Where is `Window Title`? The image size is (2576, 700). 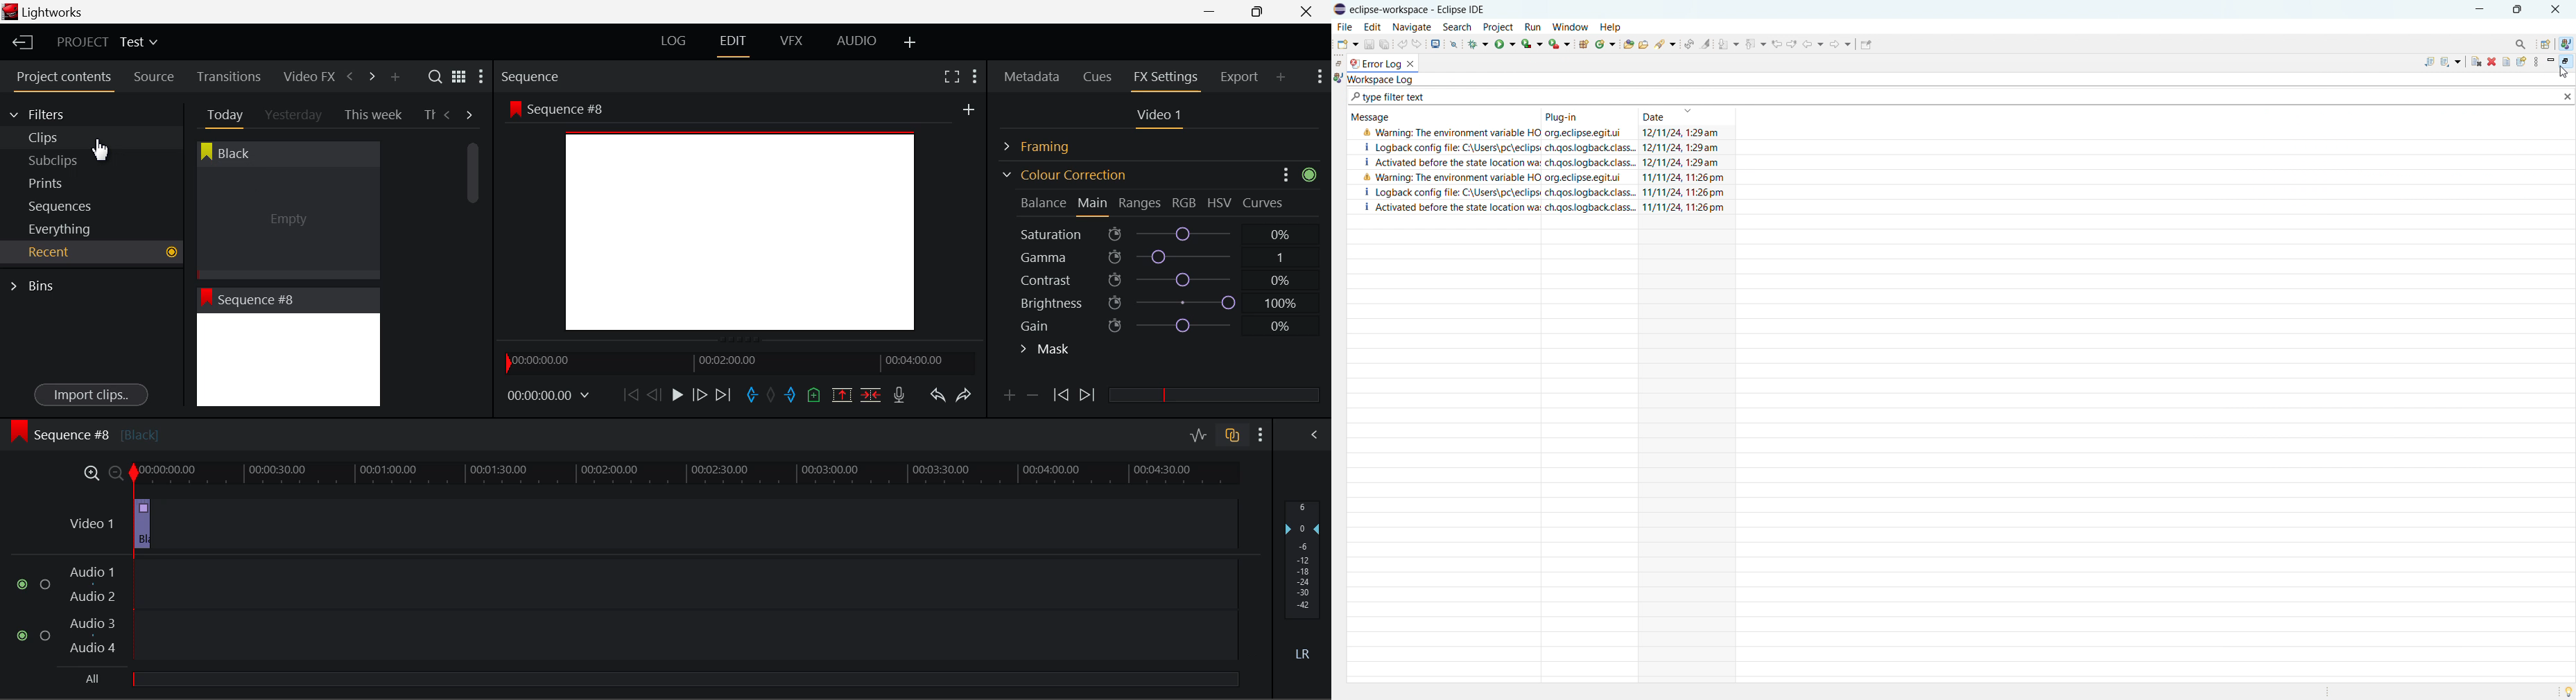
Window Title is located at coordinates (43, 13).